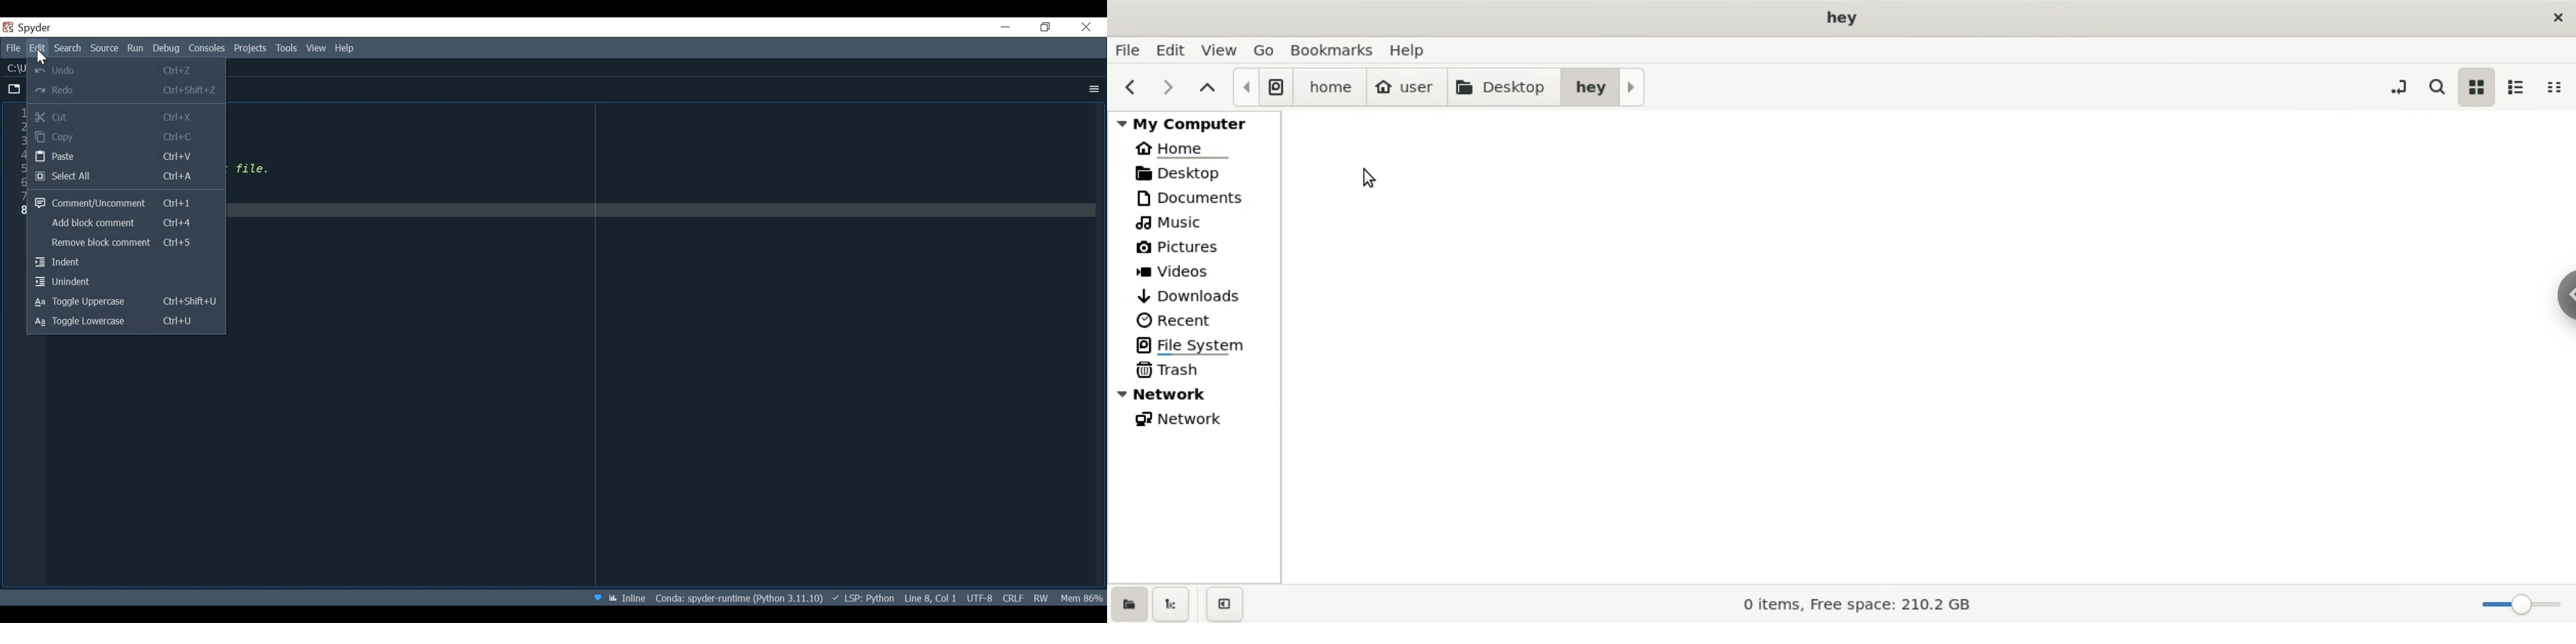 The image size is (2576, 644). What do you see at coordinates (78, 136) in the screenshot?
I see `Copy` at bounding box center [78, 136].